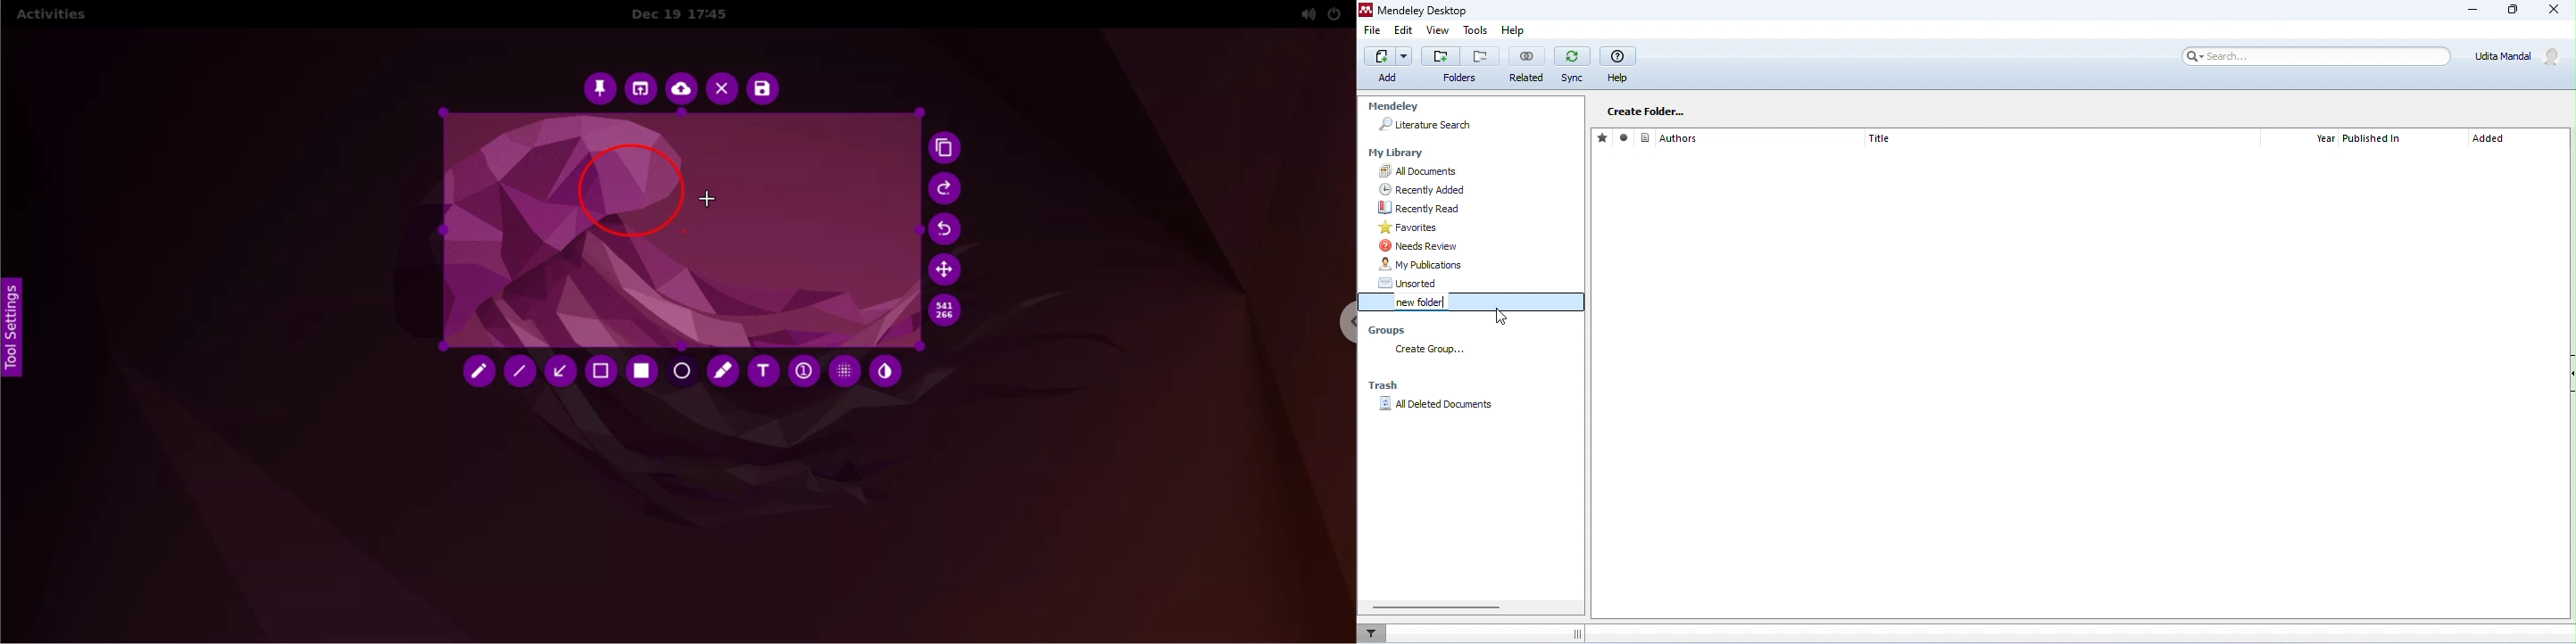  I want to click on account details, so click(2521, 56).